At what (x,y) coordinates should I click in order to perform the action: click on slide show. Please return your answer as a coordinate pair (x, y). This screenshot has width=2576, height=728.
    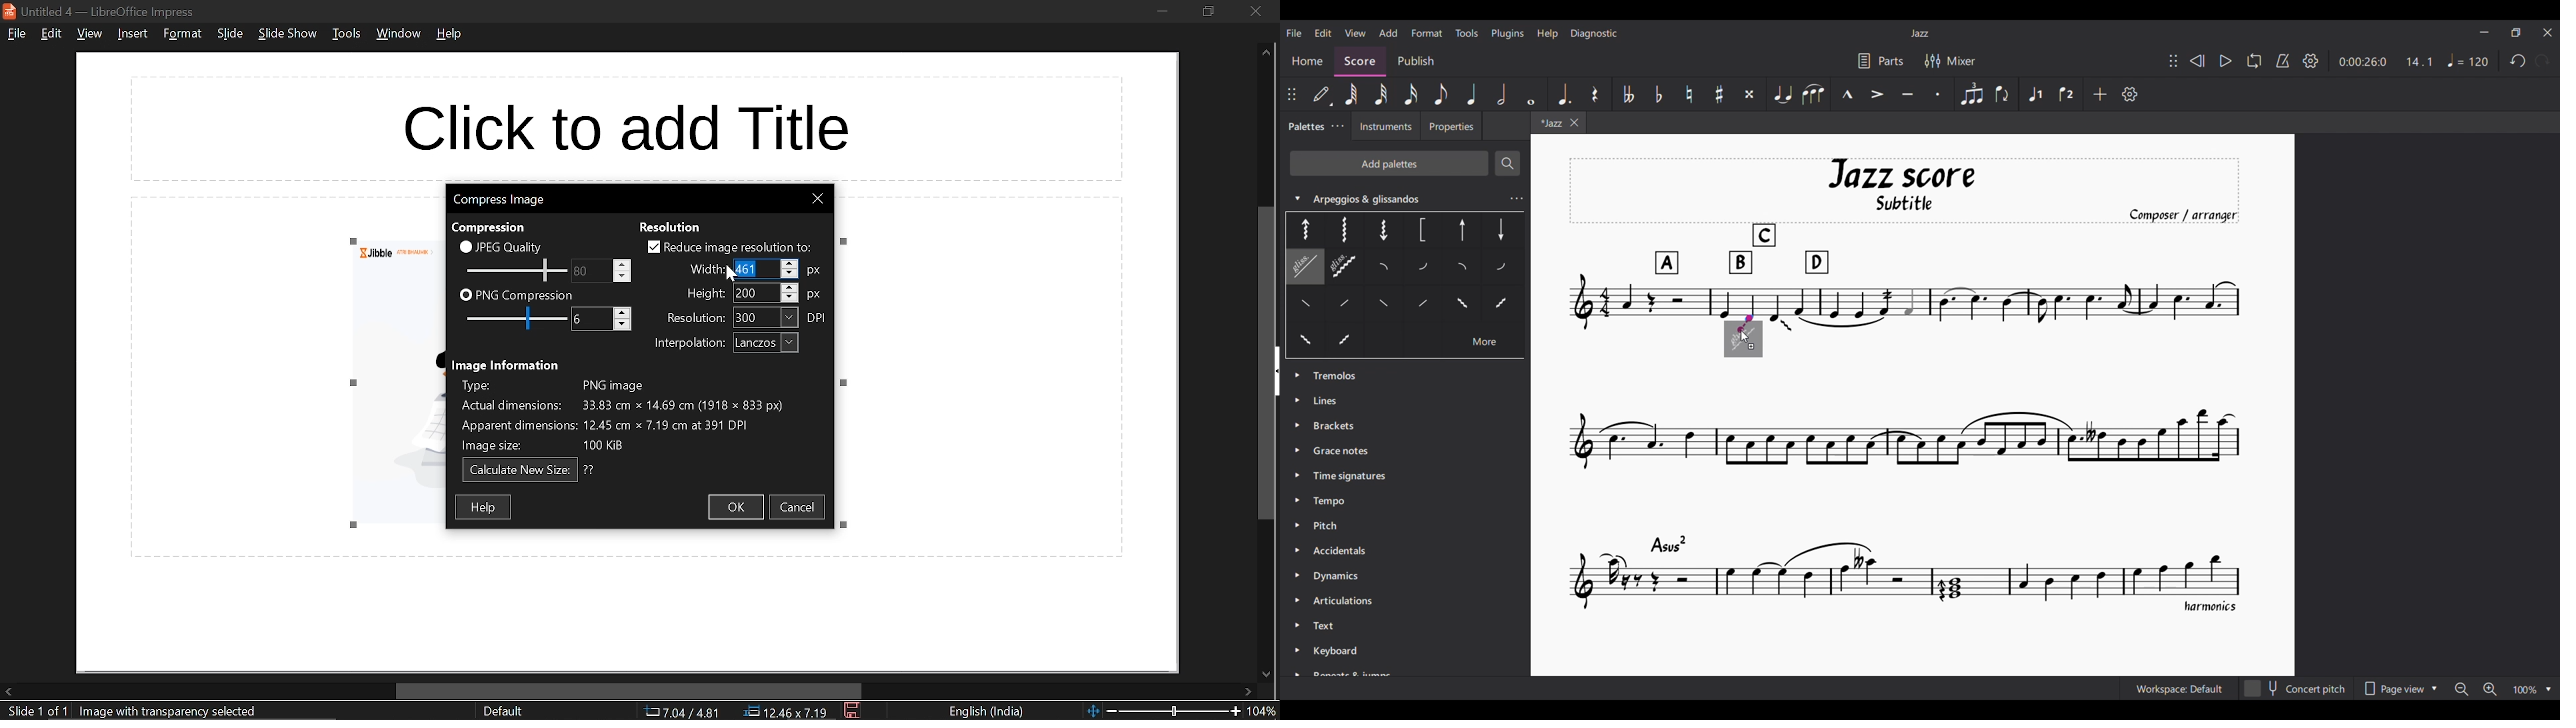
    Looking at the image, I should click on (288, 36).